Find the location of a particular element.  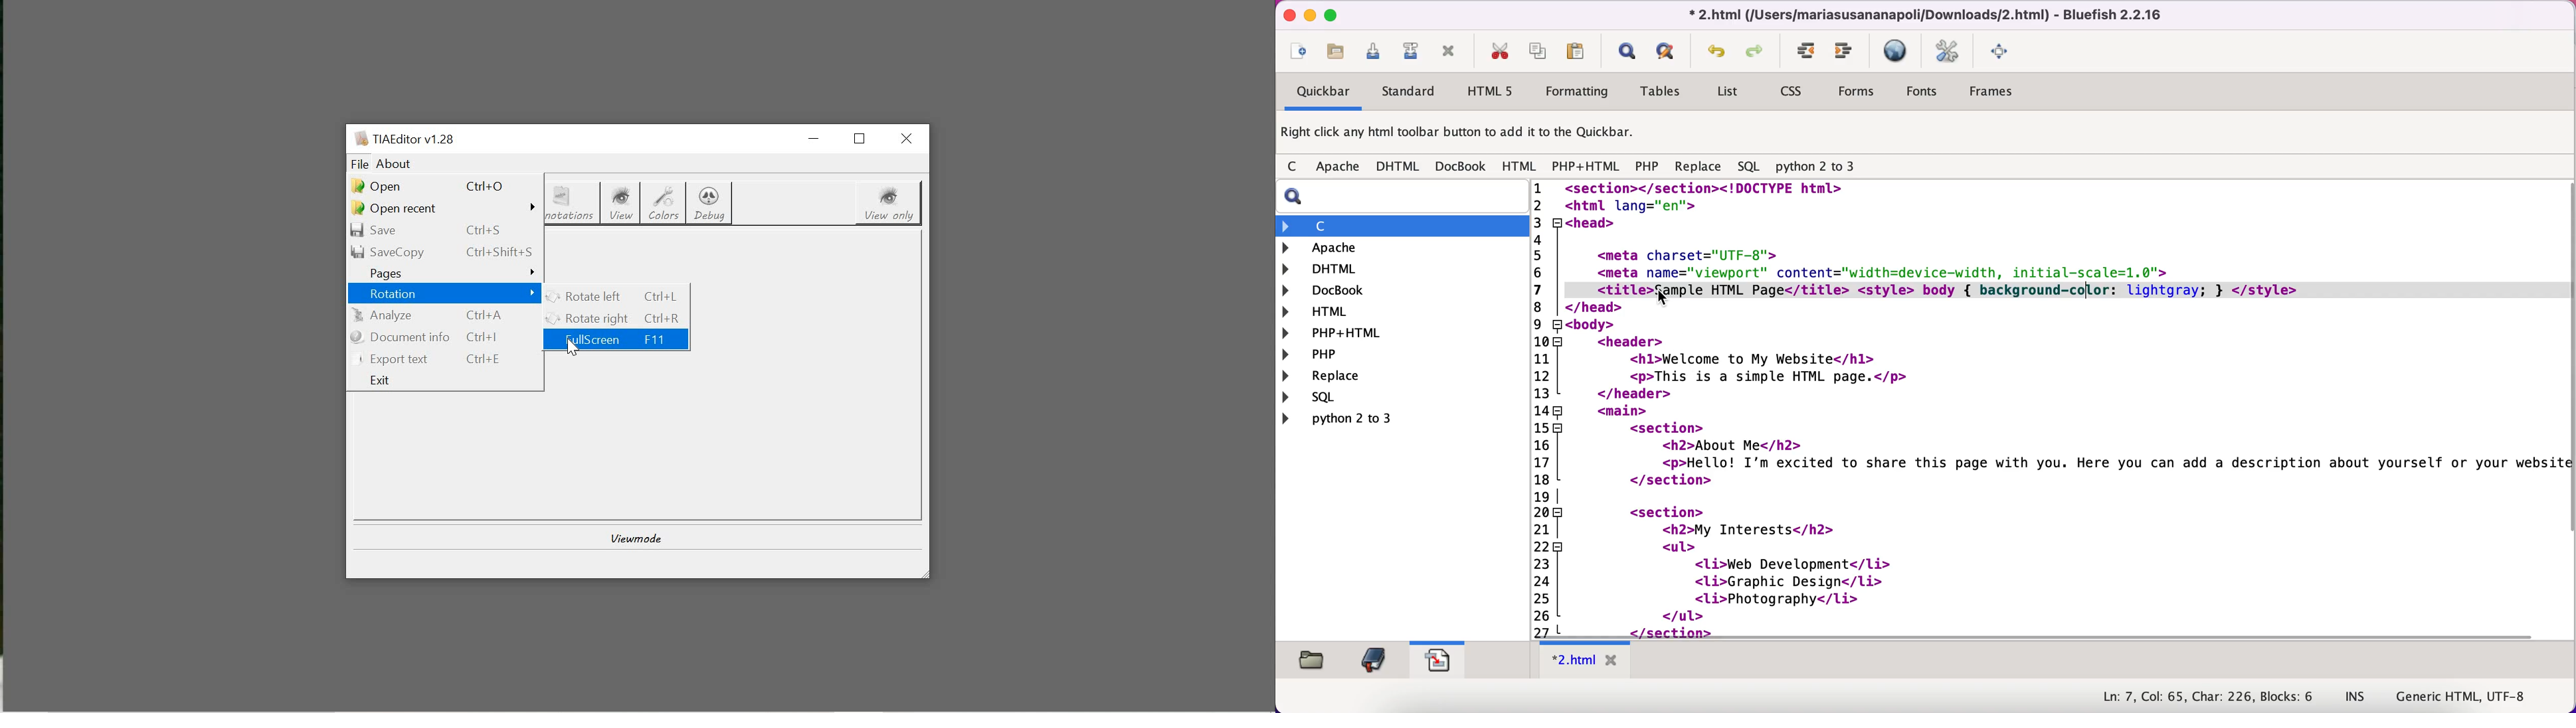

frames is located at coordinates (1994, 91).